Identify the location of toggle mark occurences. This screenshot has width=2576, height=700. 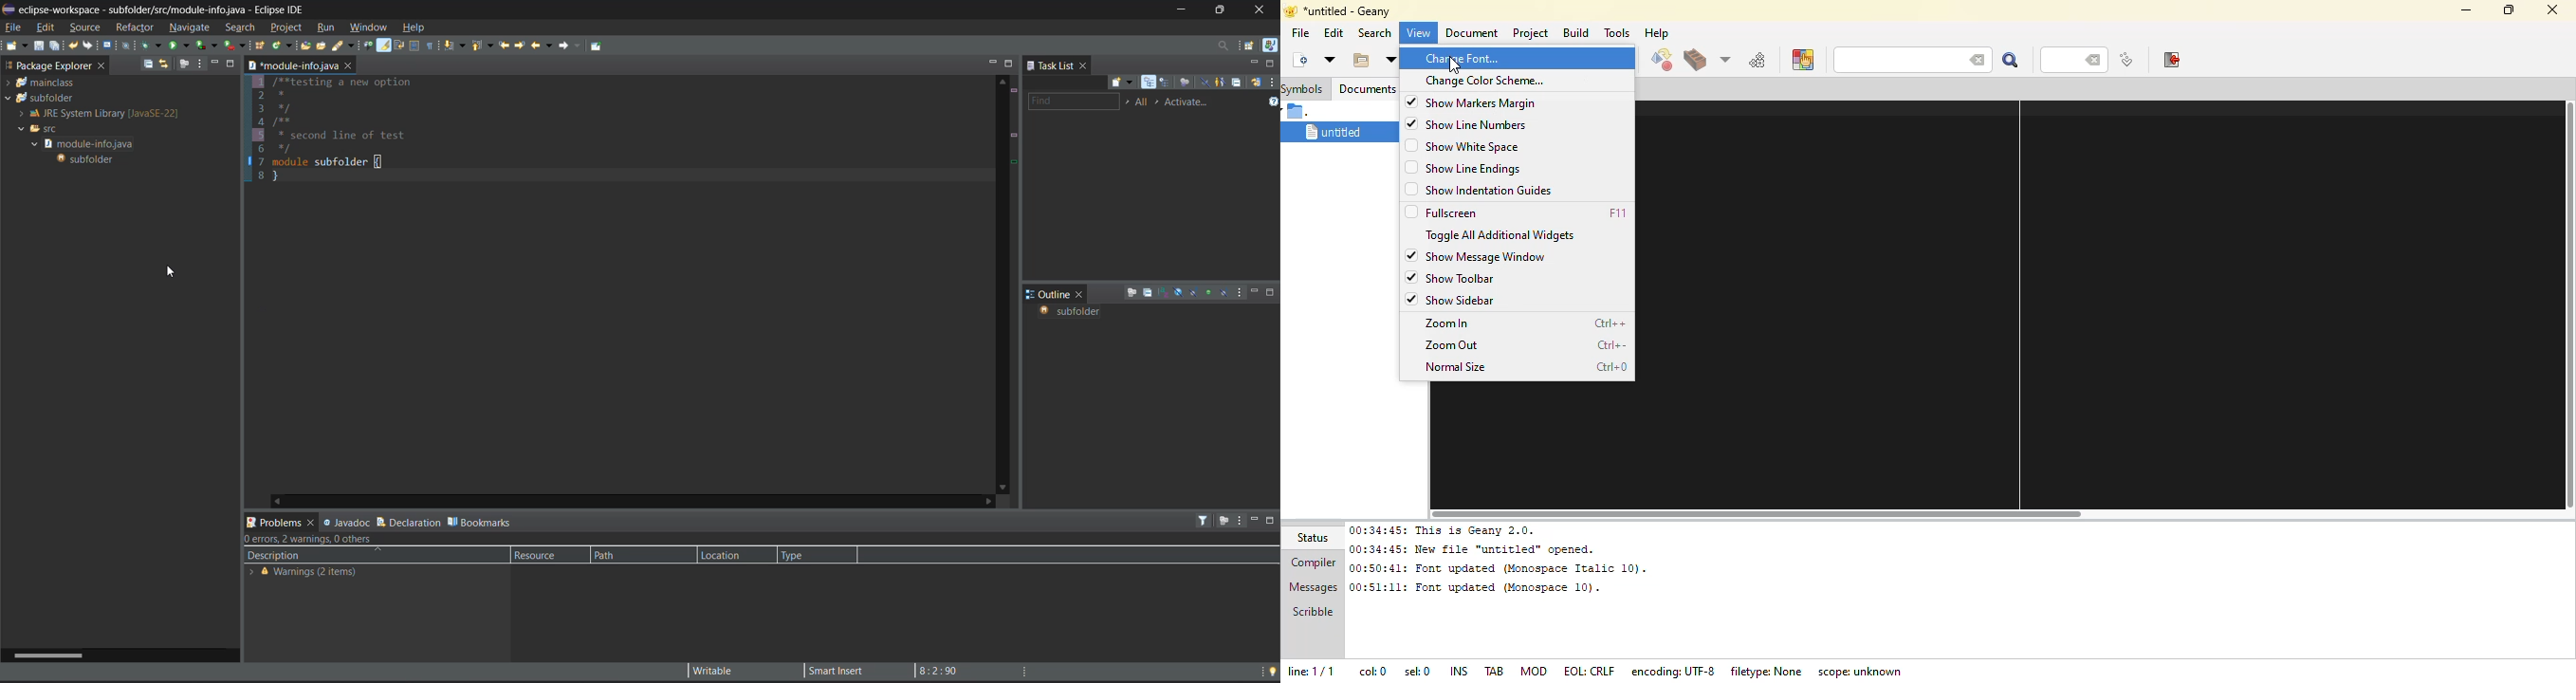
(385, 46).